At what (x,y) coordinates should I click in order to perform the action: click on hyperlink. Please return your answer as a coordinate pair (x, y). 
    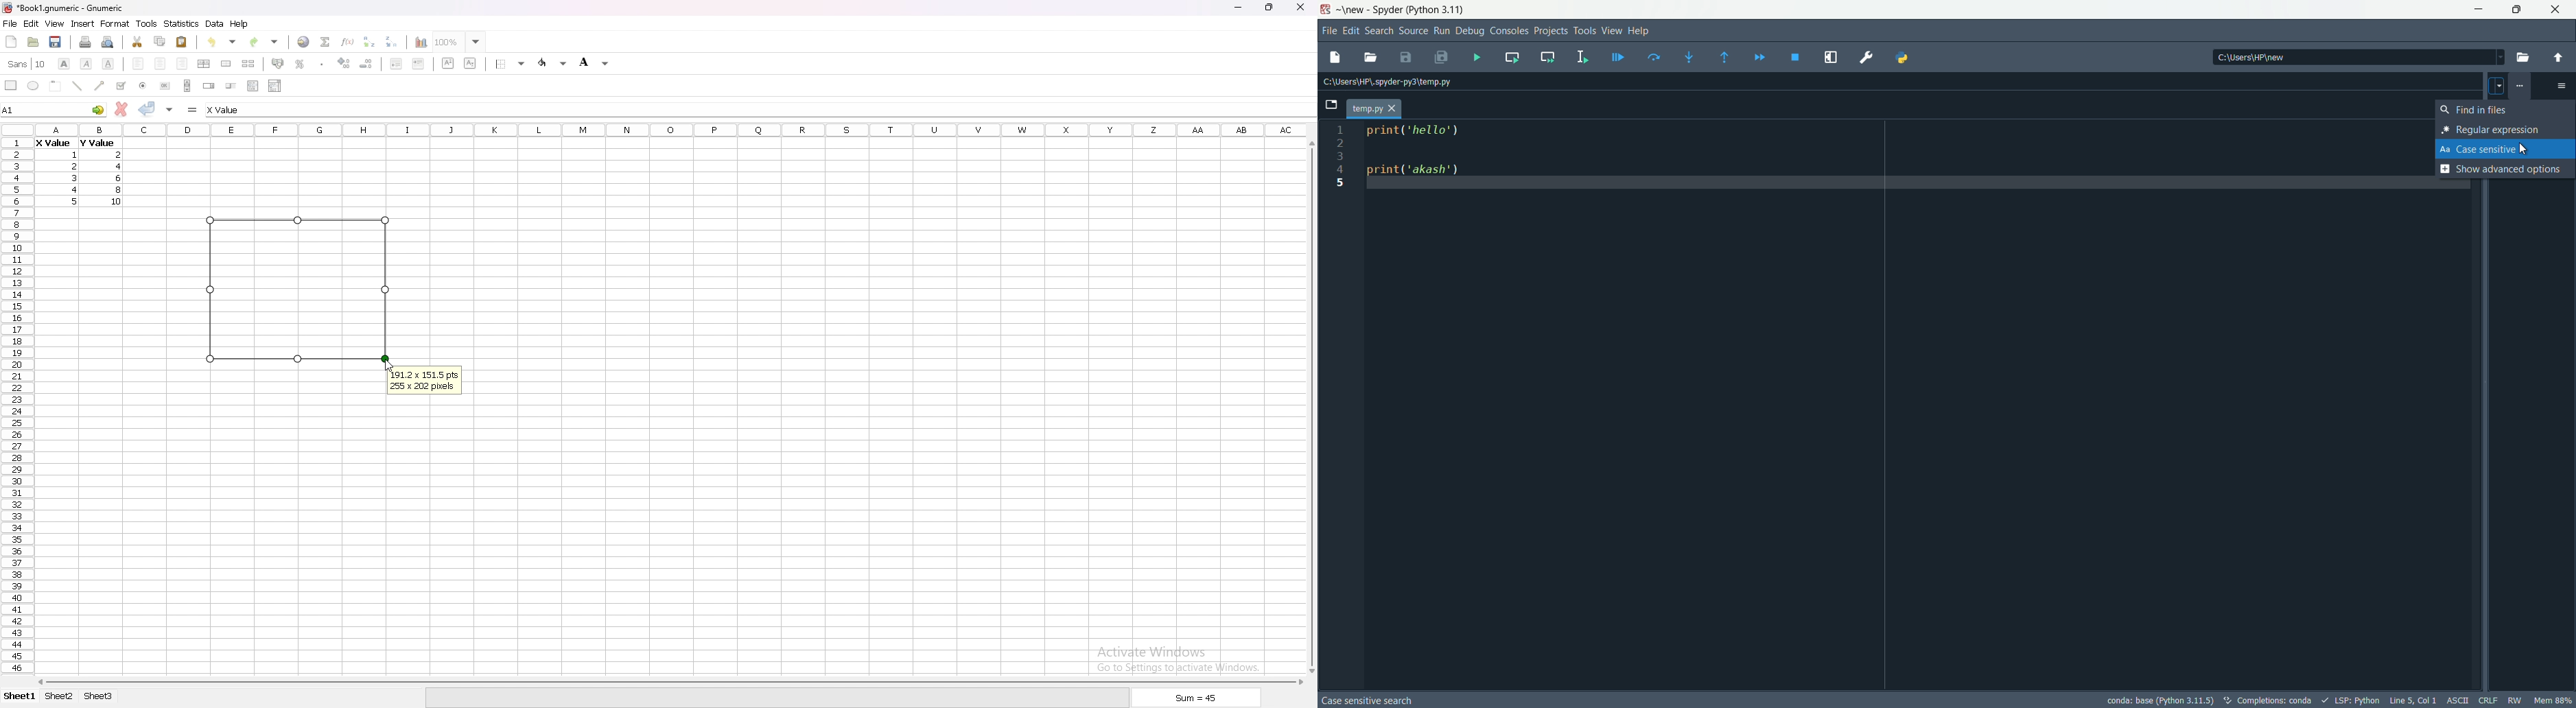
    Looking at the image, I should click on (303, 42).